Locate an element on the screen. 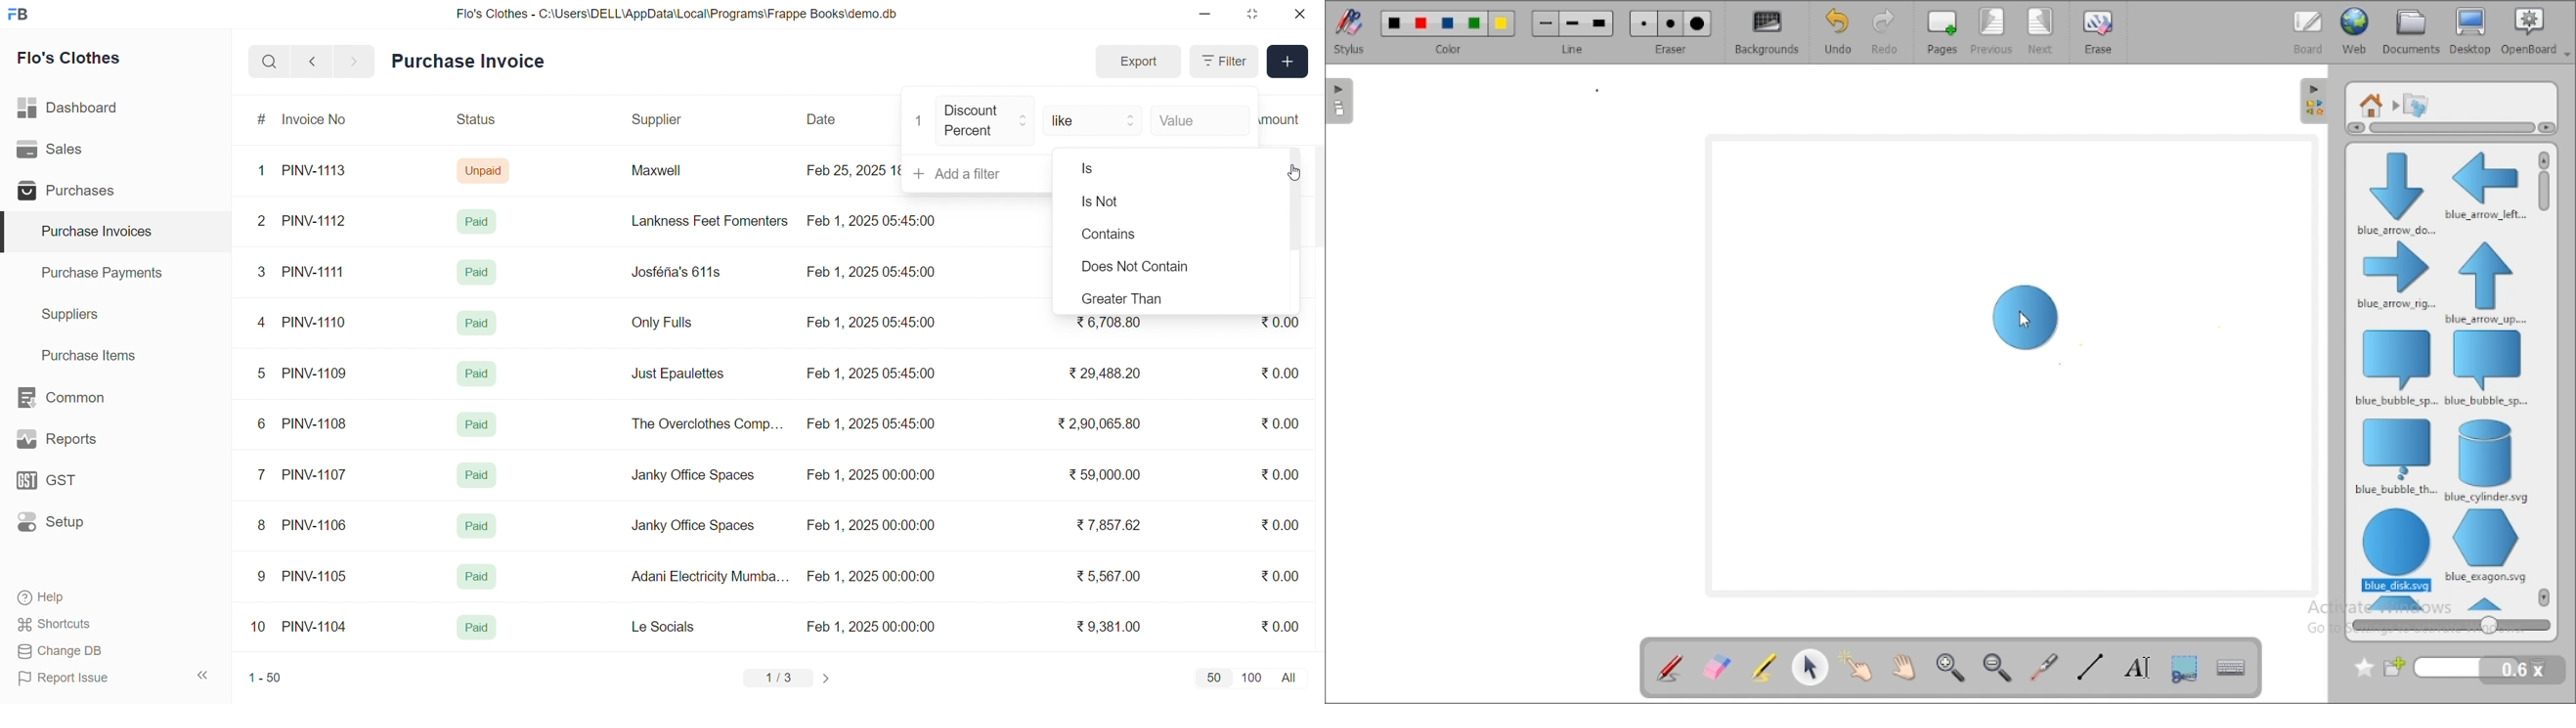  Purchase Payments is located at coordinates (106, 272).